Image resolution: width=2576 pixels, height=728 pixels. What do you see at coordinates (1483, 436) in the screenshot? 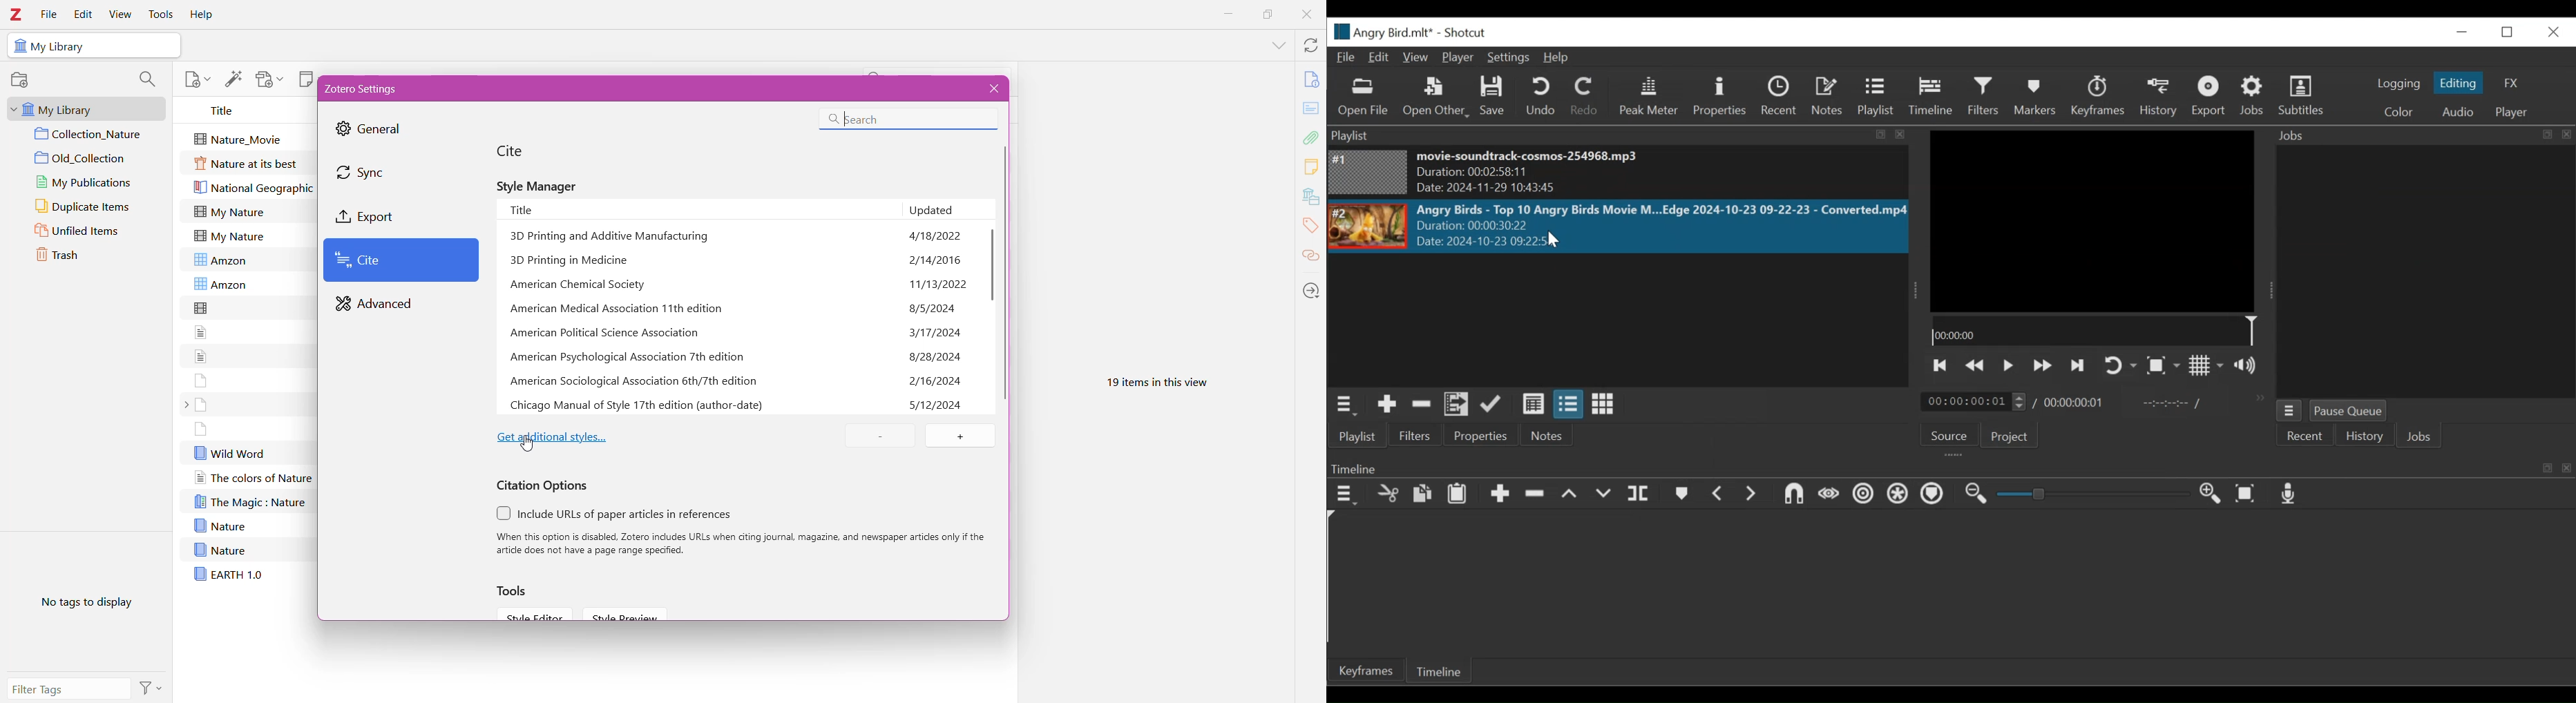
I see `Properties` at bounding box center [1483, 436].